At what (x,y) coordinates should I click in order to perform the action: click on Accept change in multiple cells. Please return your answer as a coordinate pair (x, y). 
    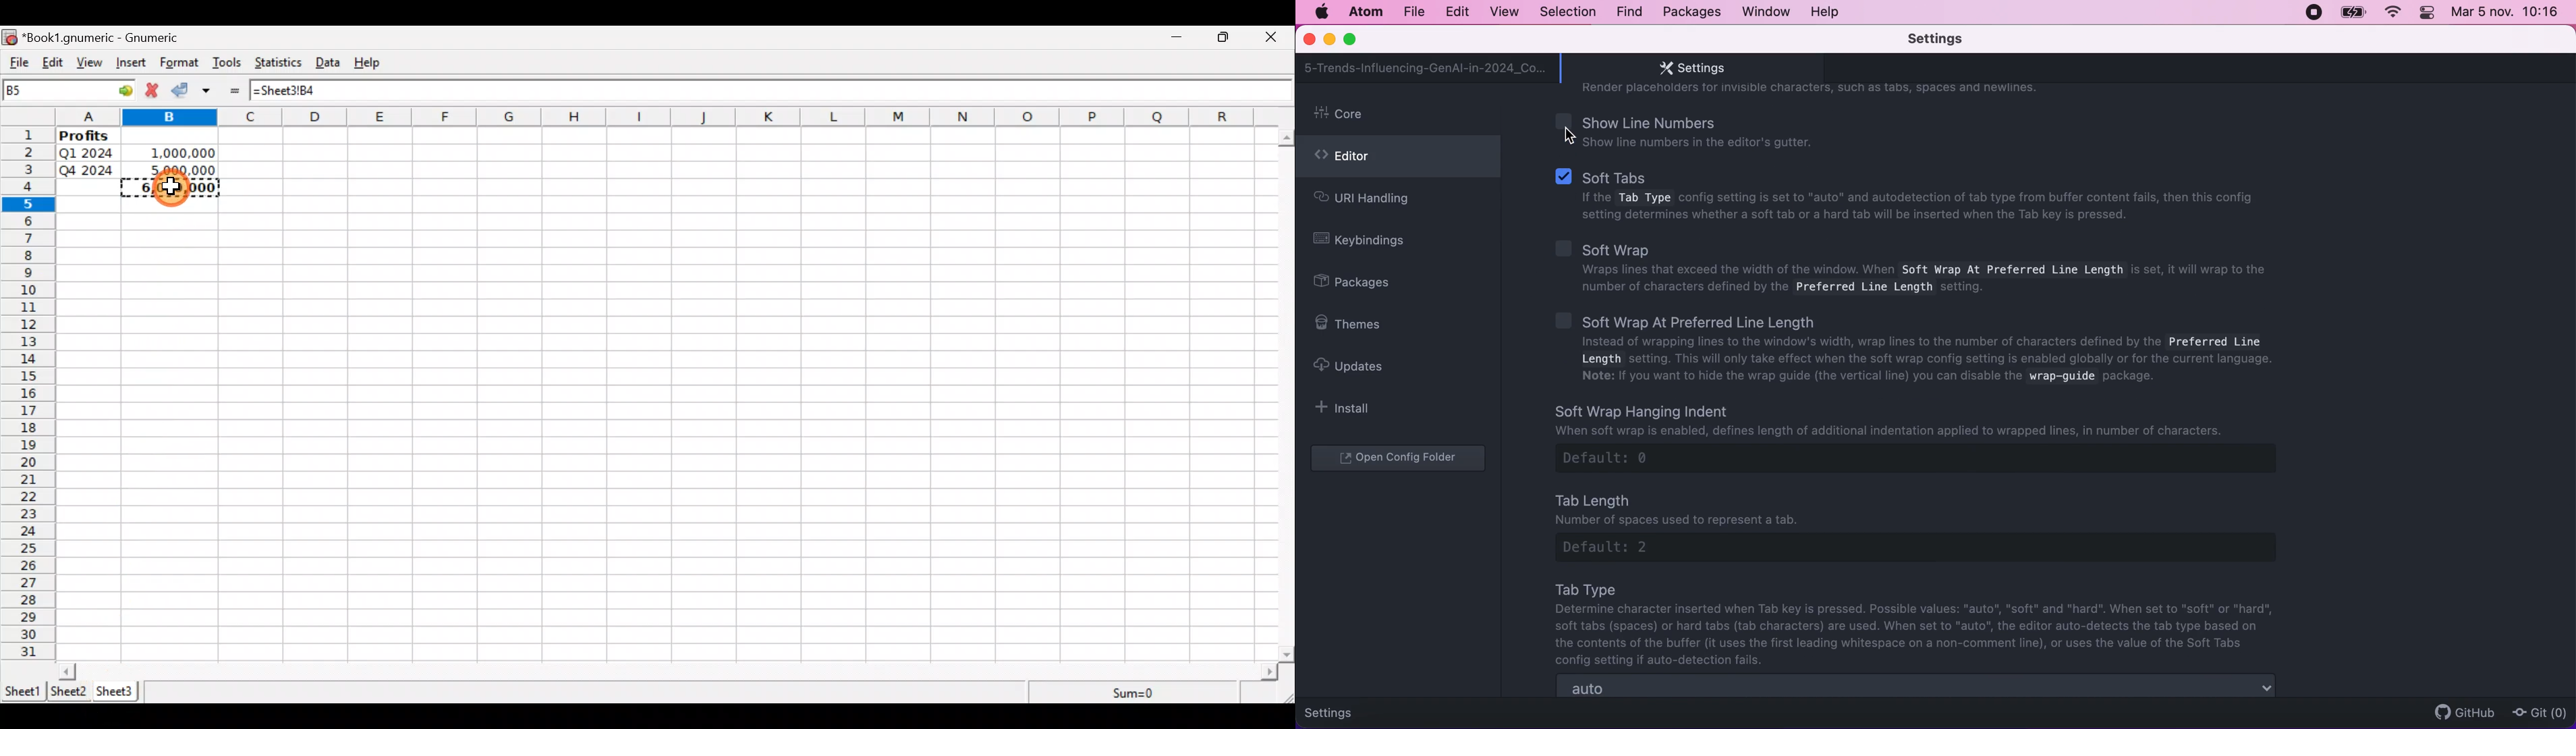
    Looking at the image, I should click on (211, 90).